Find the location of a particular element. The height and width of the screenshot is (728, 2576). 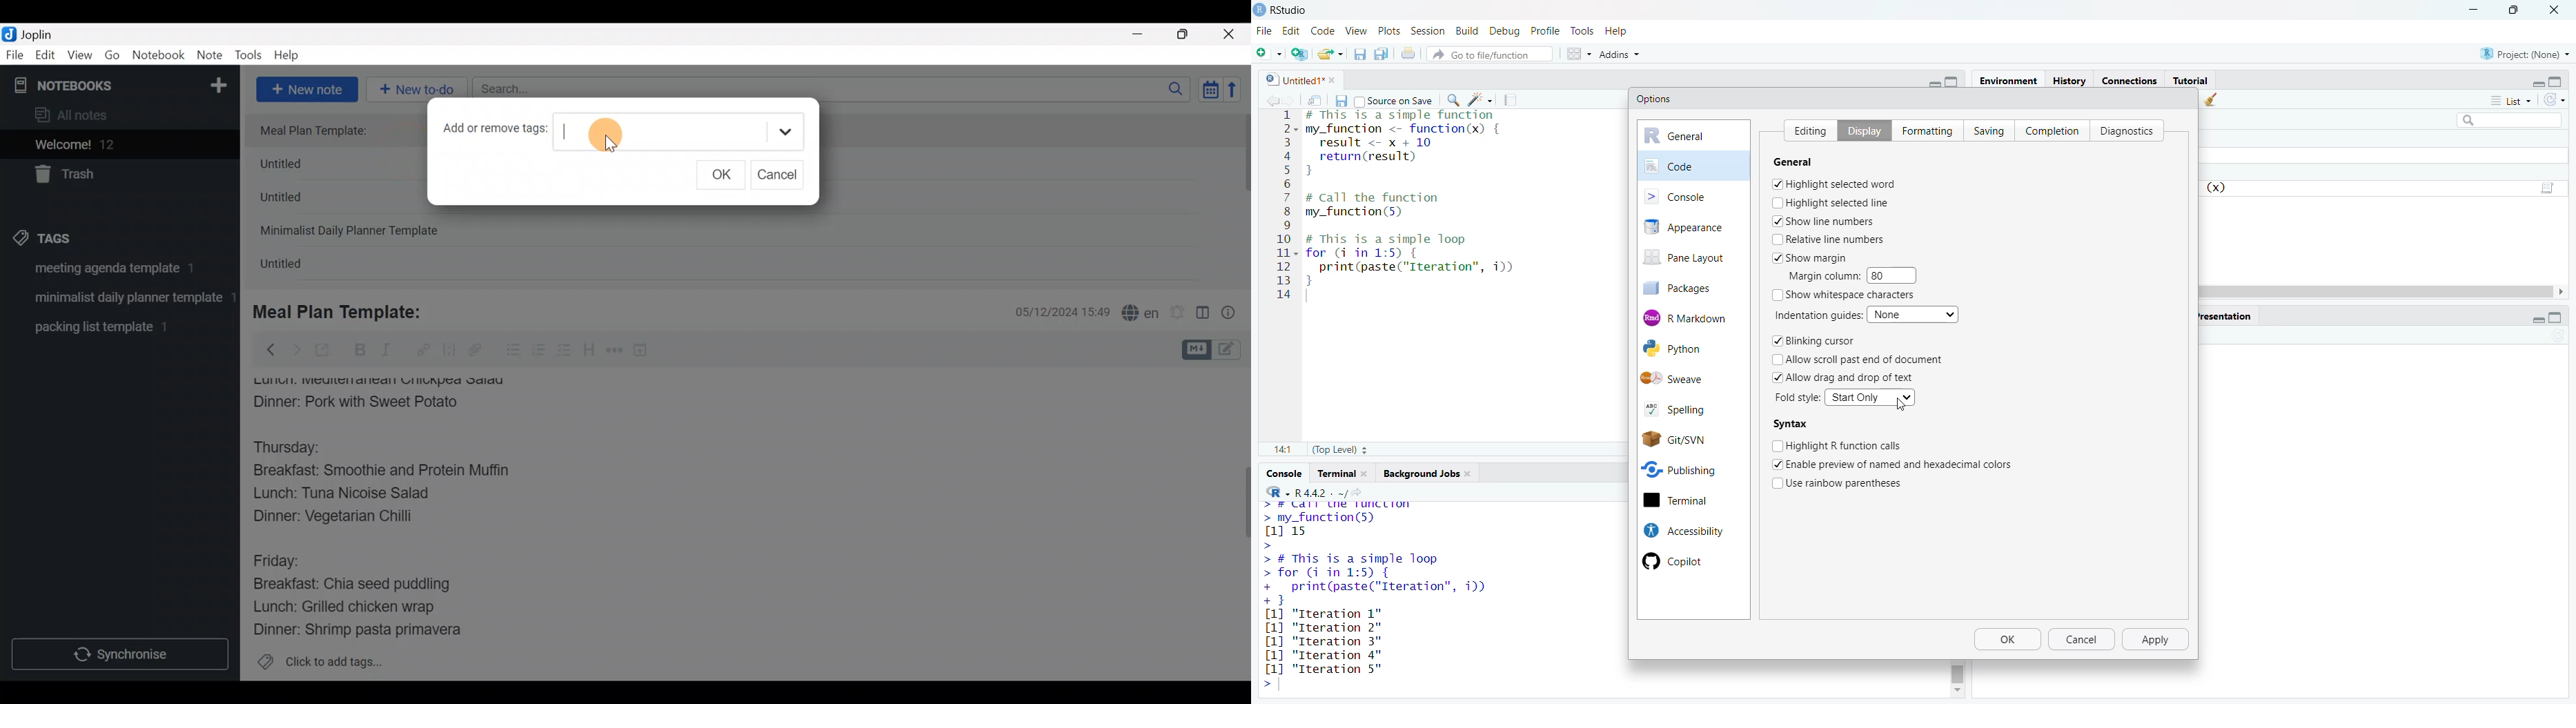

prompt cursor is located at coordinates (1265, 685).